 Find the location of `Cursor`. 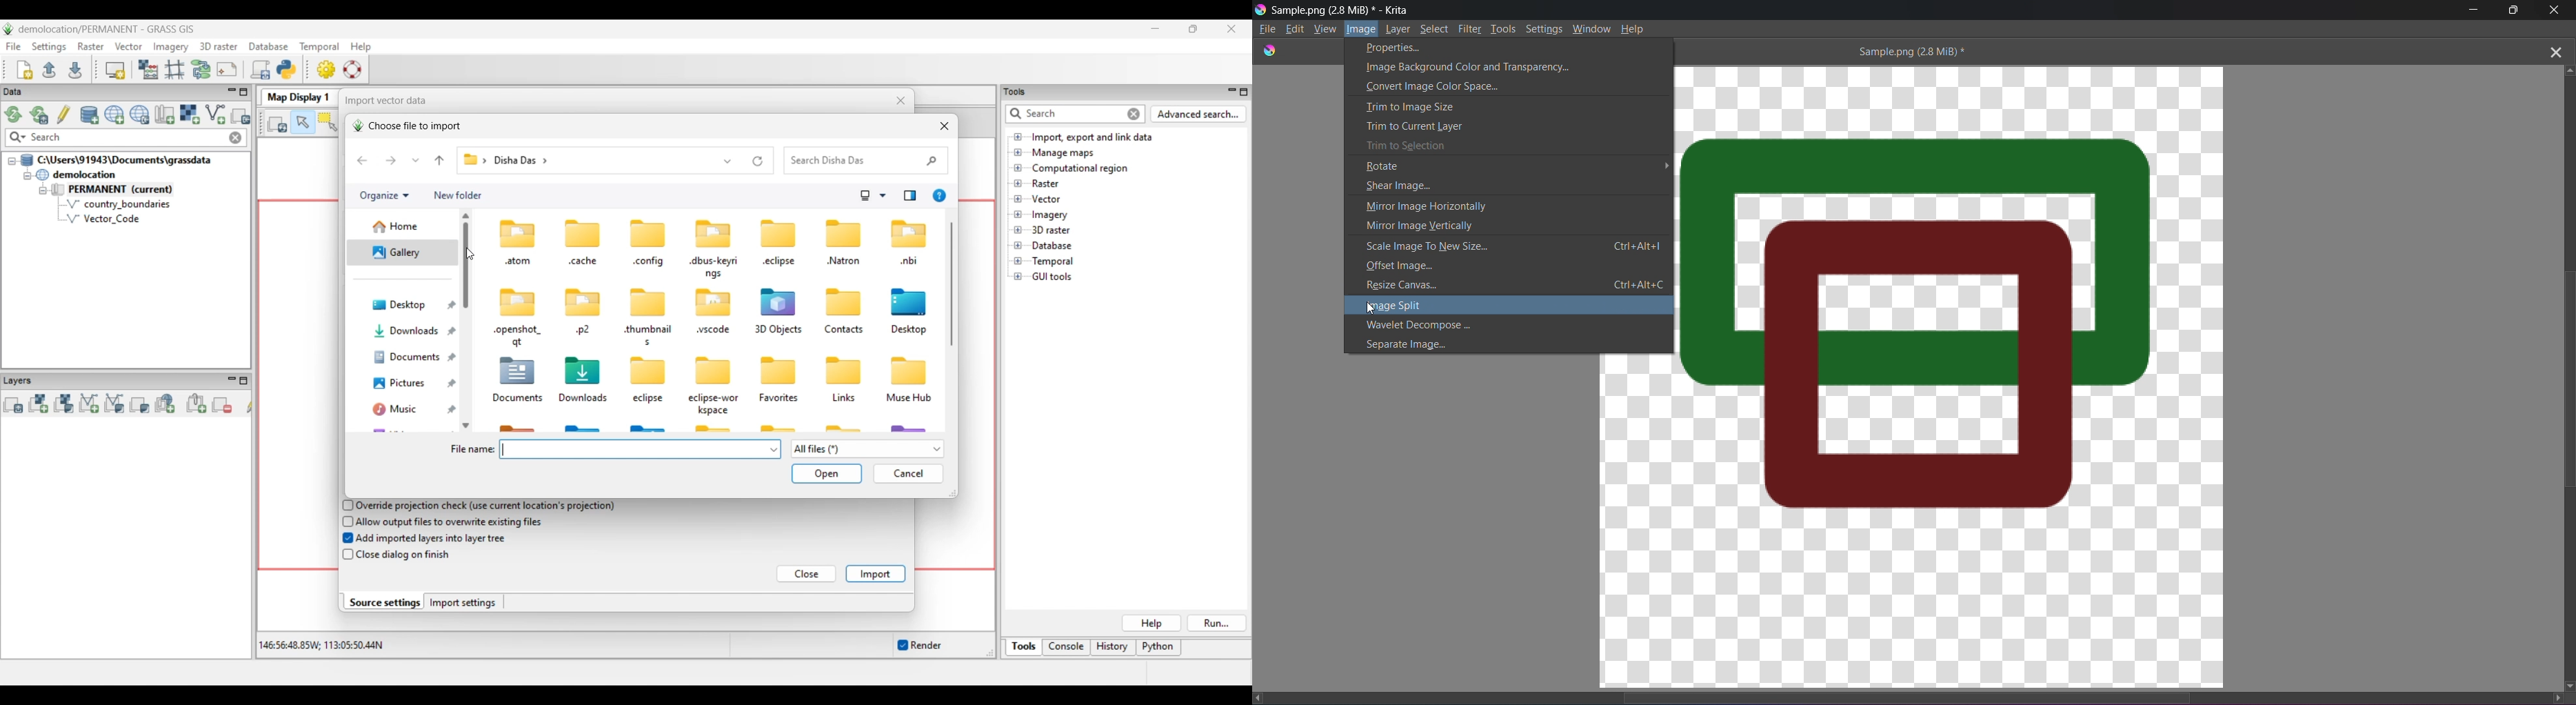

Cursor is located at coordinates (1371, 308).